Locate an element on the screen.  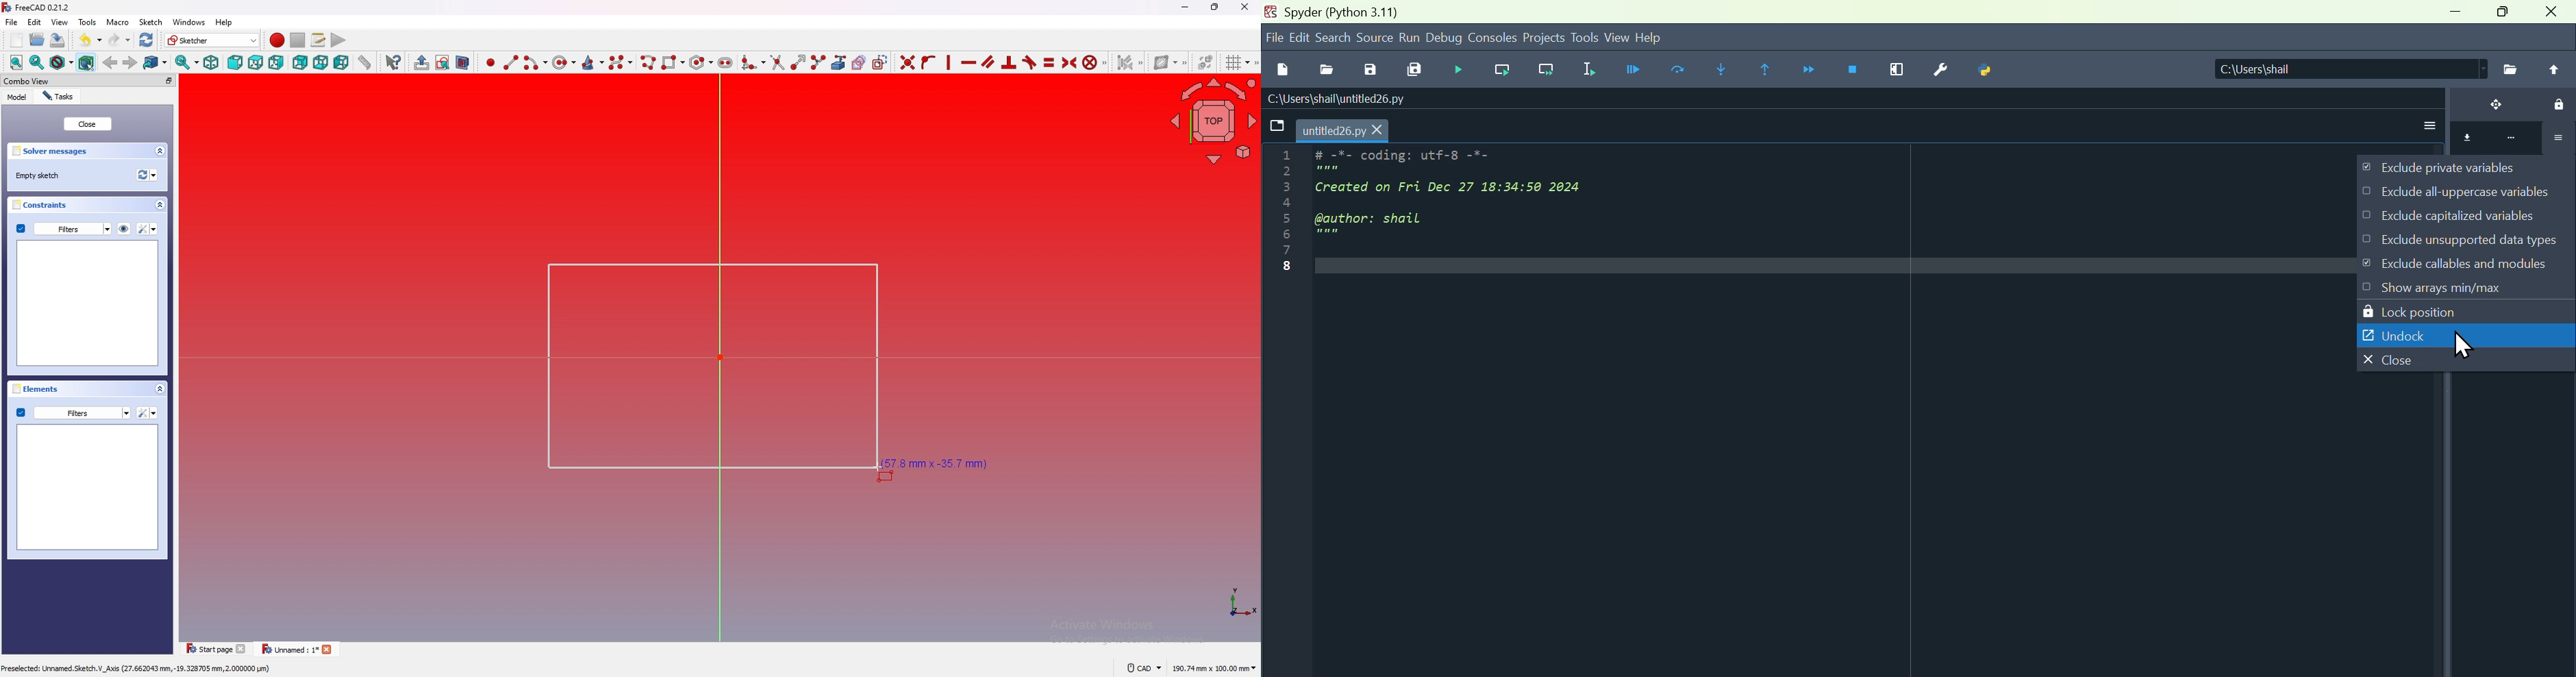
resize is located at coordinates (1215, 8).